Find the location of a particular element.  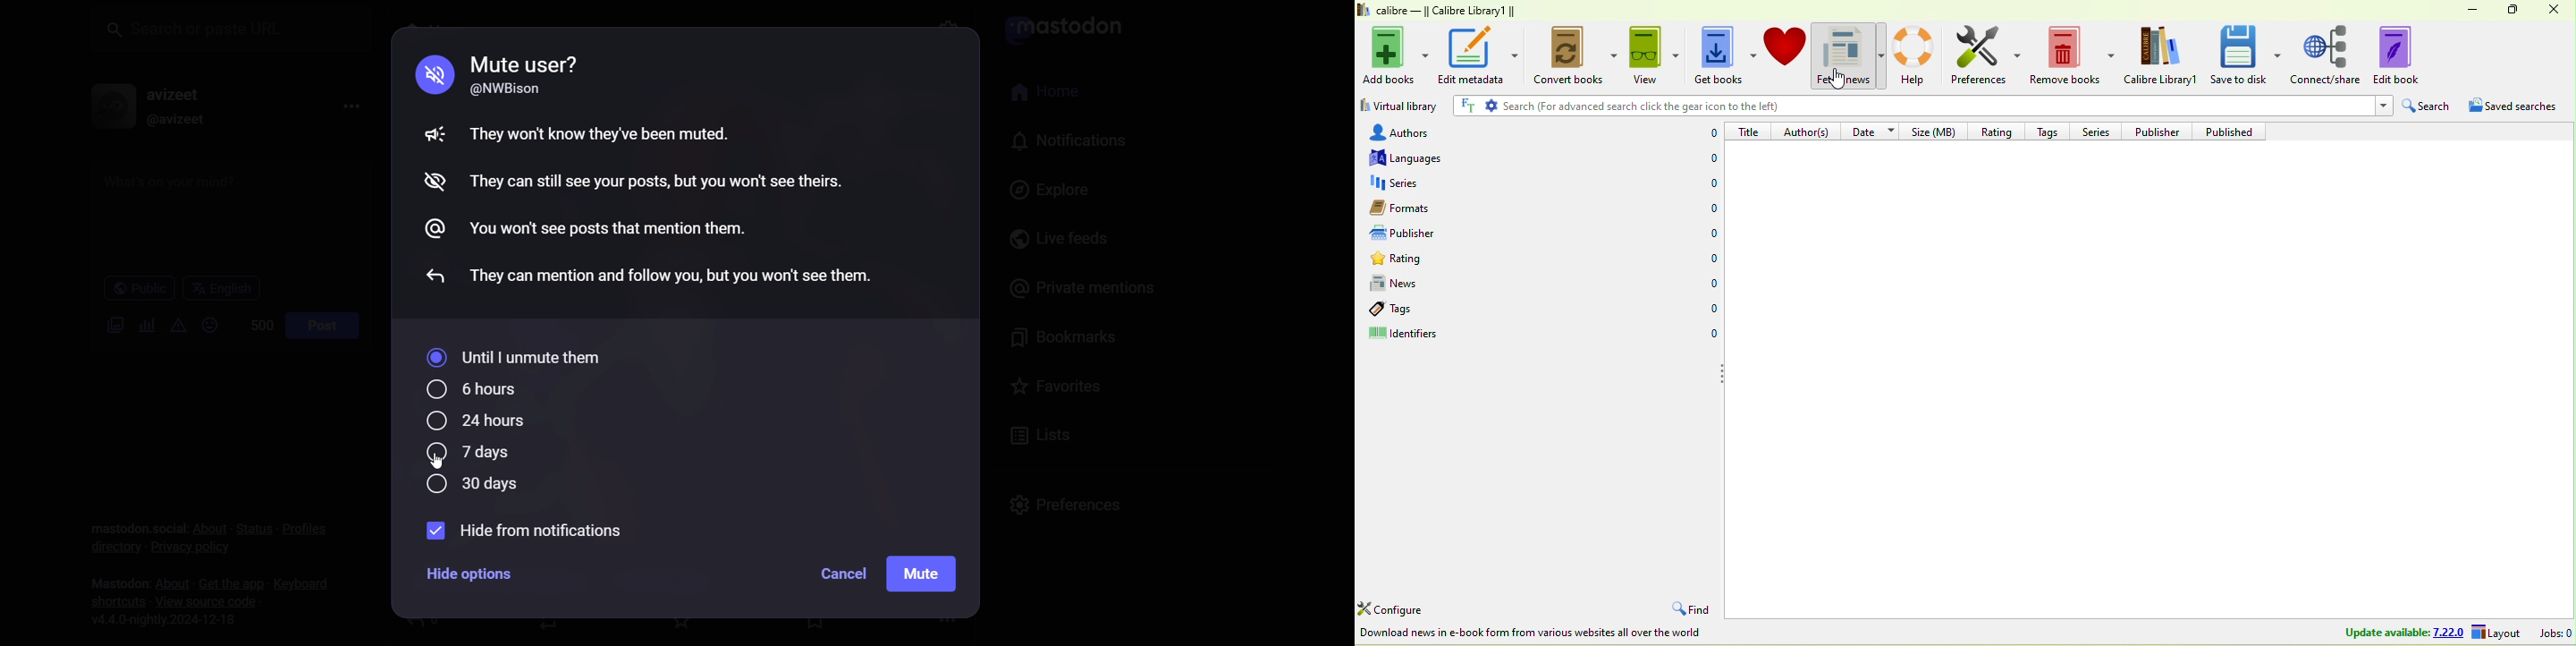

0 is located at coordinates (1712, 157).